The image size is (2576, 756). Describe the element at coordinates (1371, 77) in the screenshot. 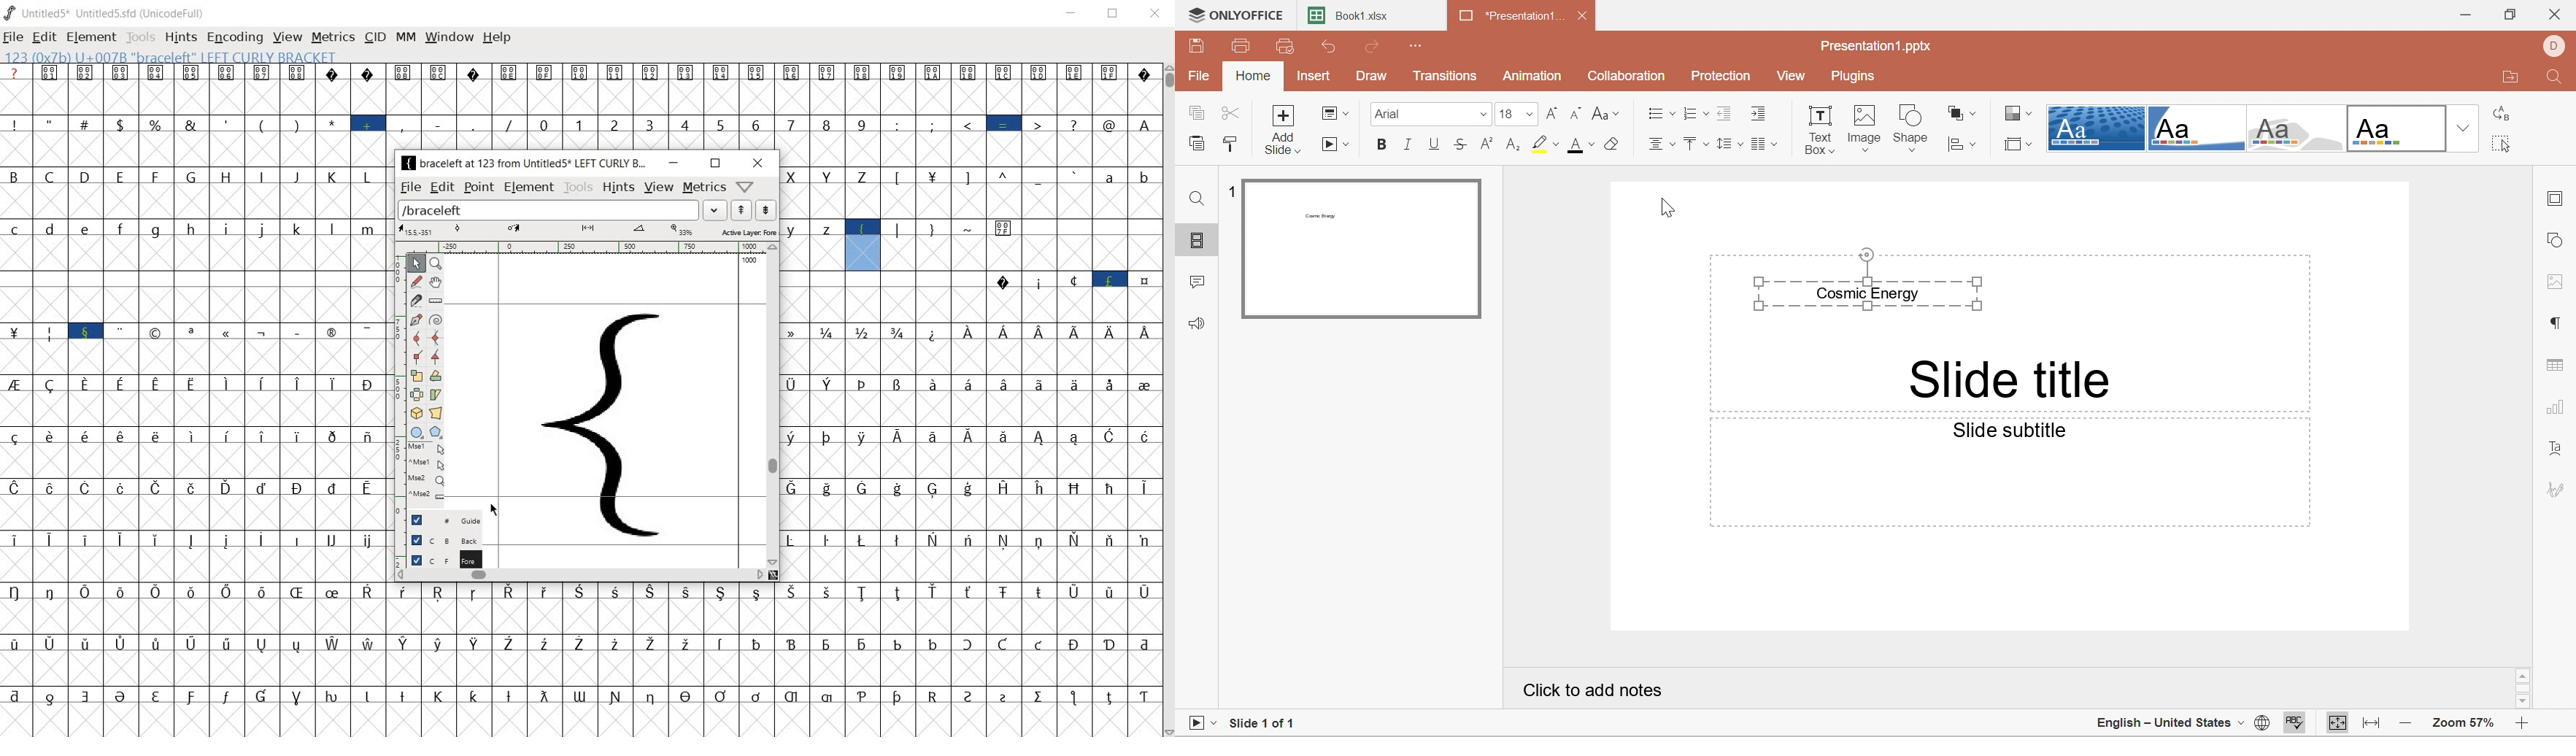

I see `Draw` at that location.